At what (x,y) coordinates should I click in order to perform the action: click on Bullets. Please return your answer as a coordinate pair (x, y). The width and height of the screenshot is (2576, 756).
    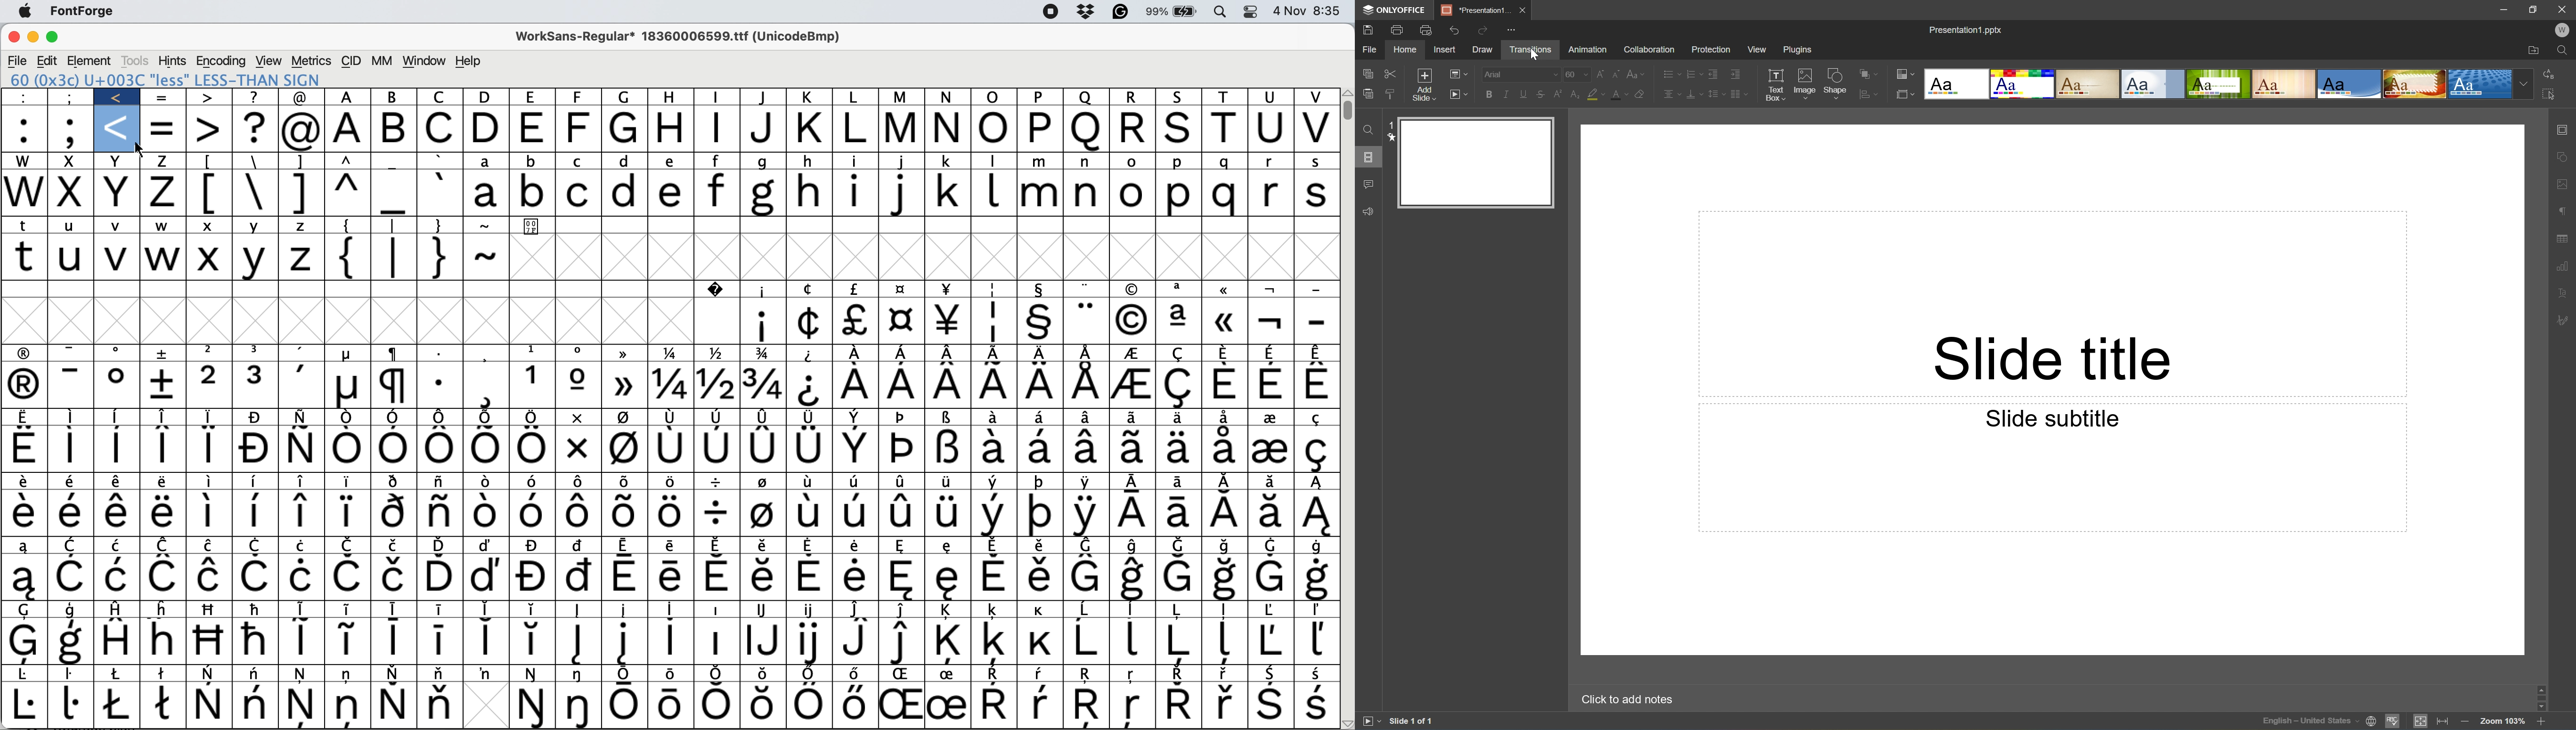
    Looking at the image, I should click on (1673, 73).